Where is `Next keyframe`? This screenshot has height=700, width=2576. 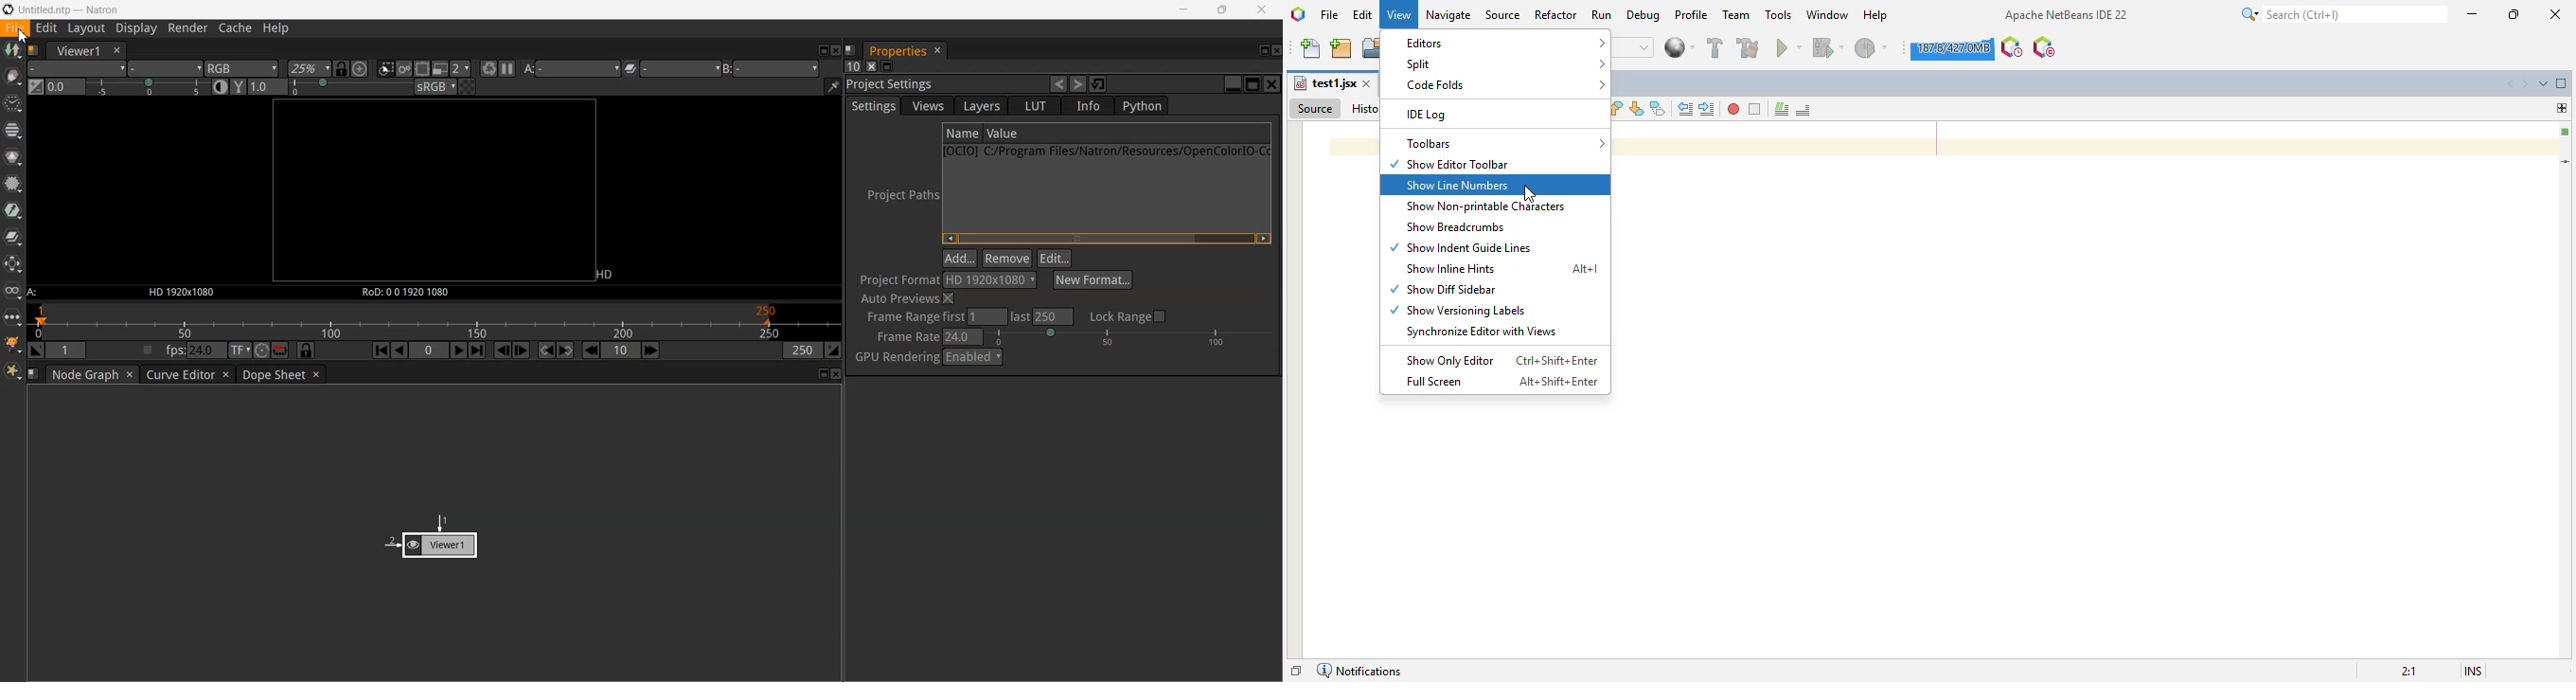
Next keyframe is located at coordinates (565, 350).